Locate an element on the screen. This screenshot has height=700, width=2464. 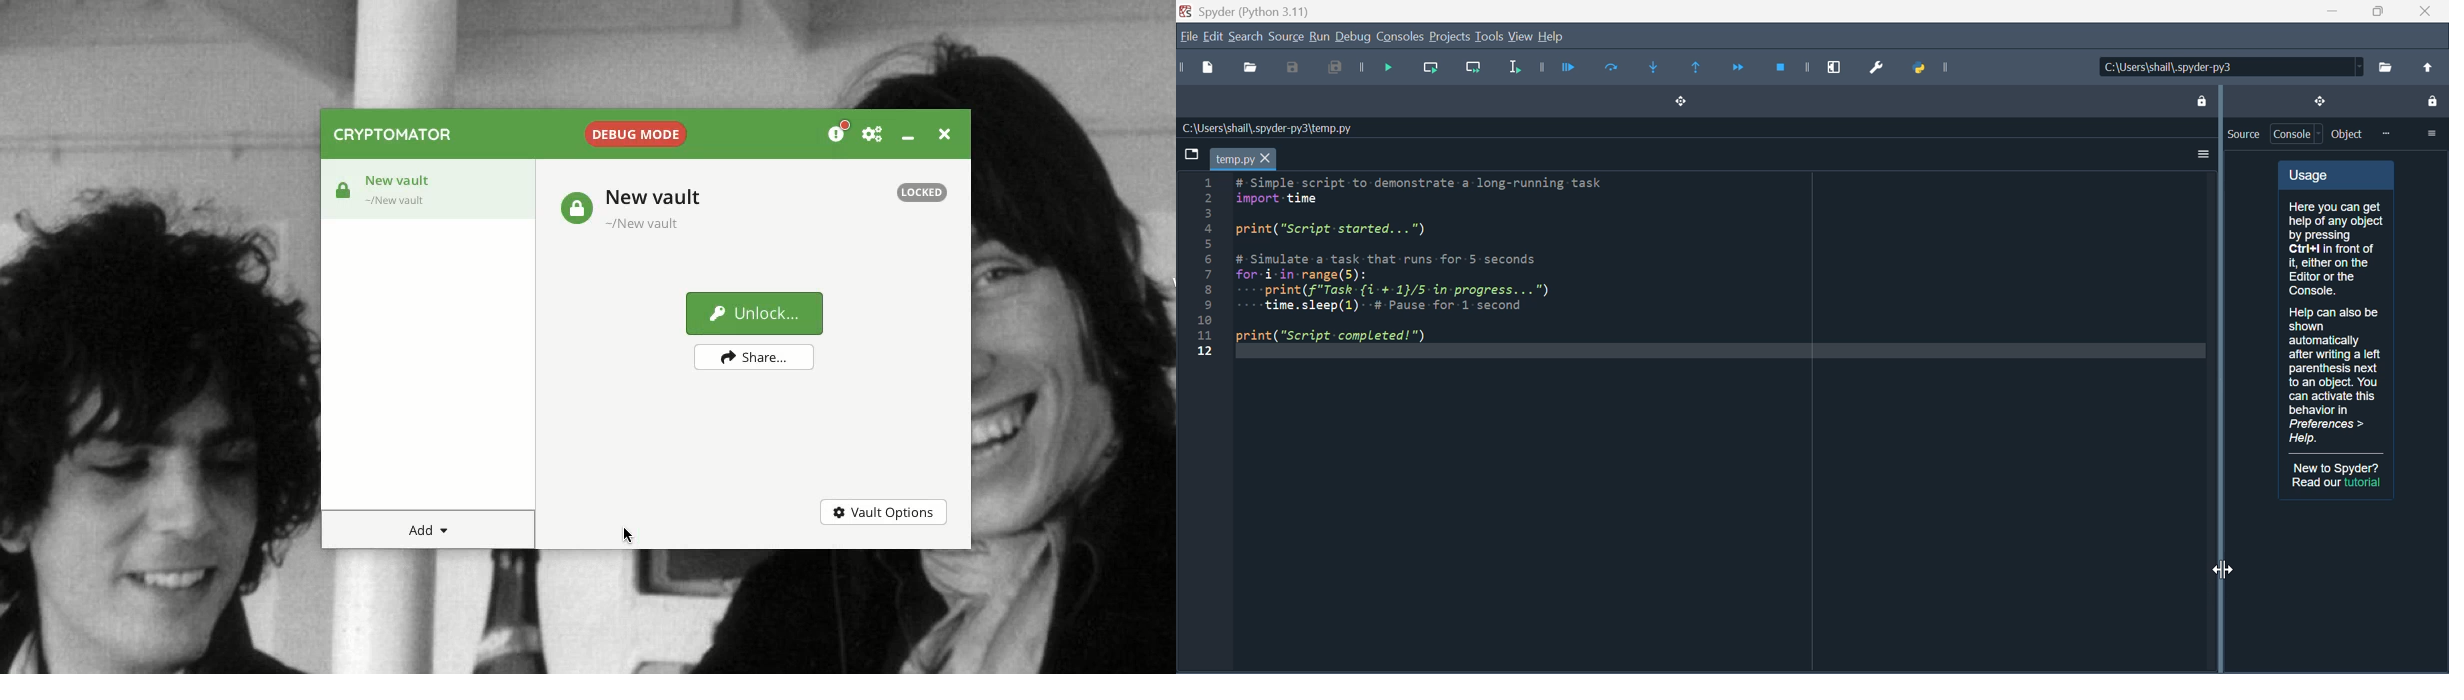
lock is located at coordinates (2432, 103).